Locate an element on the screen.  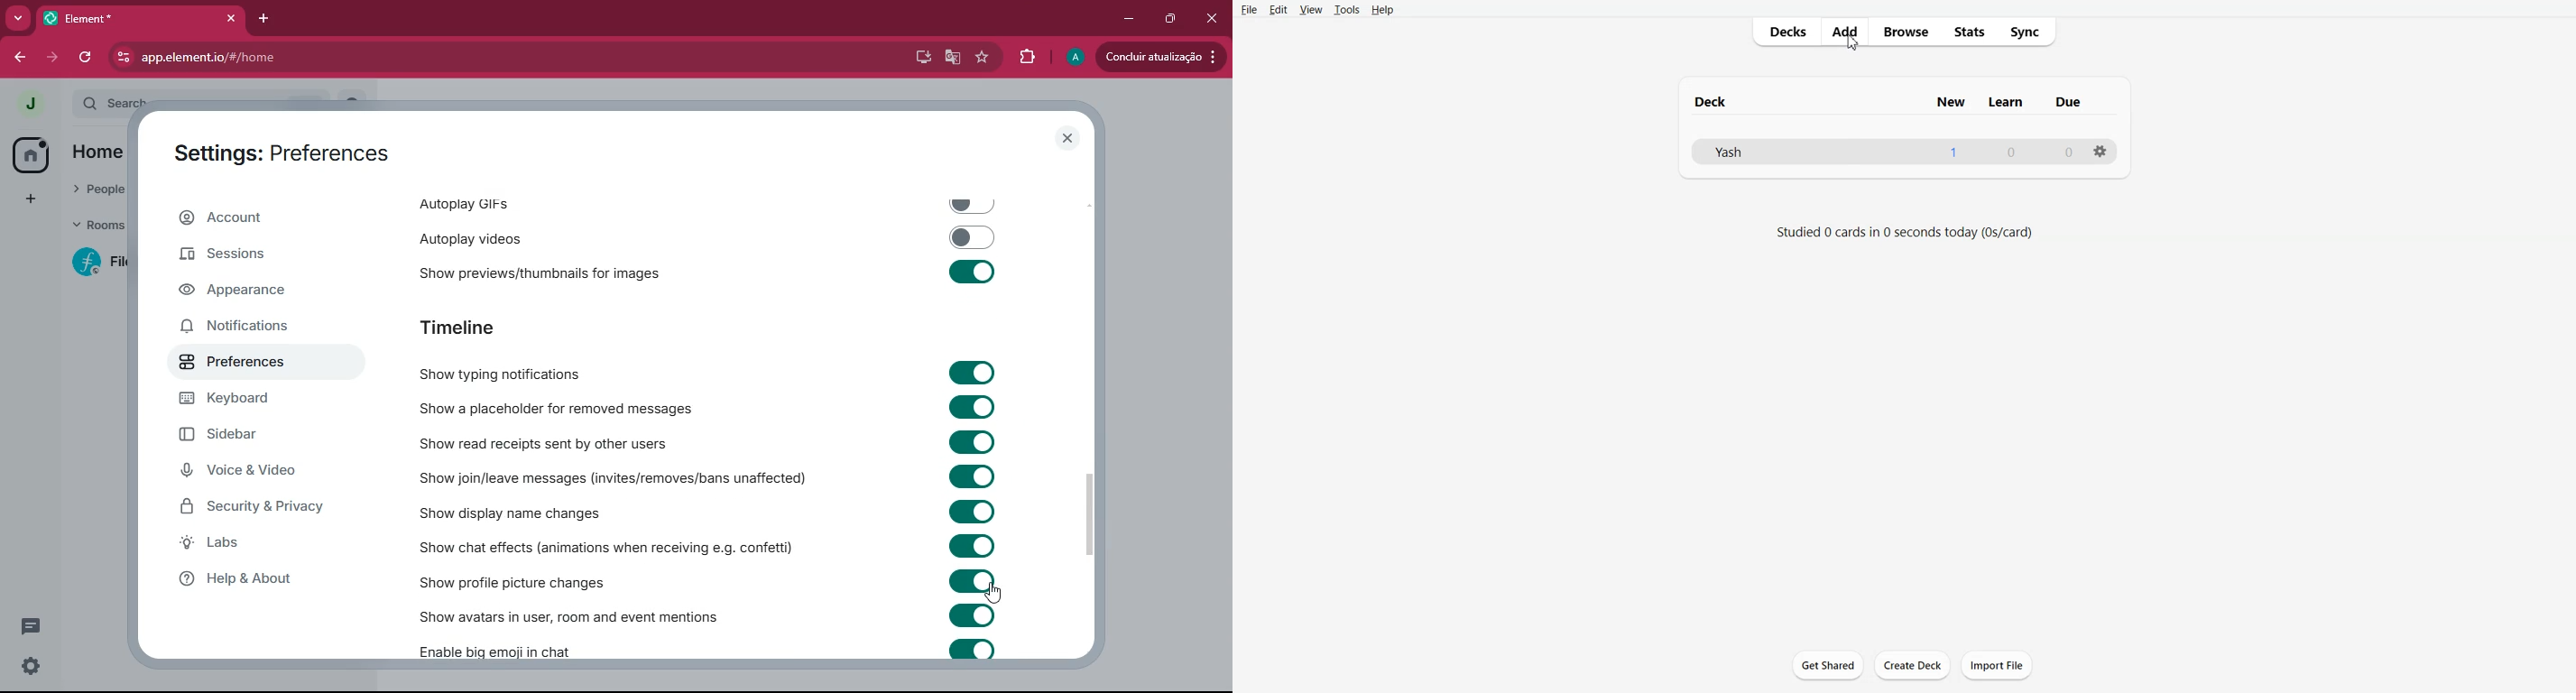
Show join/leave messages (invites/removes/bans unaffected) is located at coordinates (713, 476).